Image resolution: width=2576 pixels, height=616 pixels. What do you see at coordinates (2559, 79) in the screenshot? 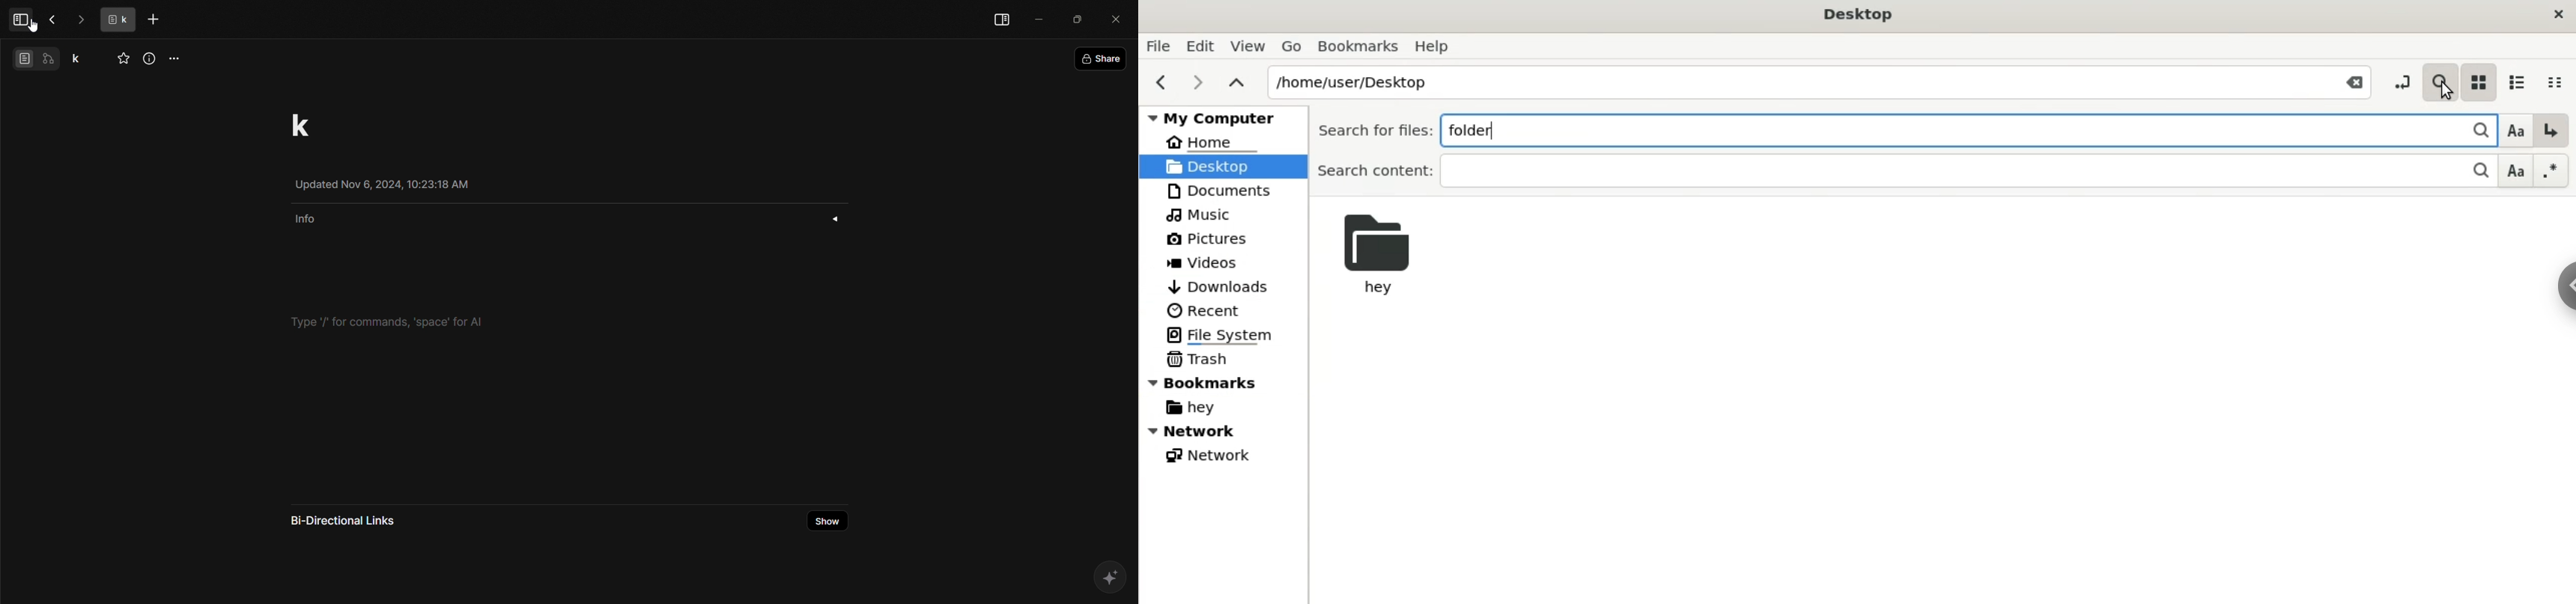
I see `compact view` at bounding box center [2559, 79].